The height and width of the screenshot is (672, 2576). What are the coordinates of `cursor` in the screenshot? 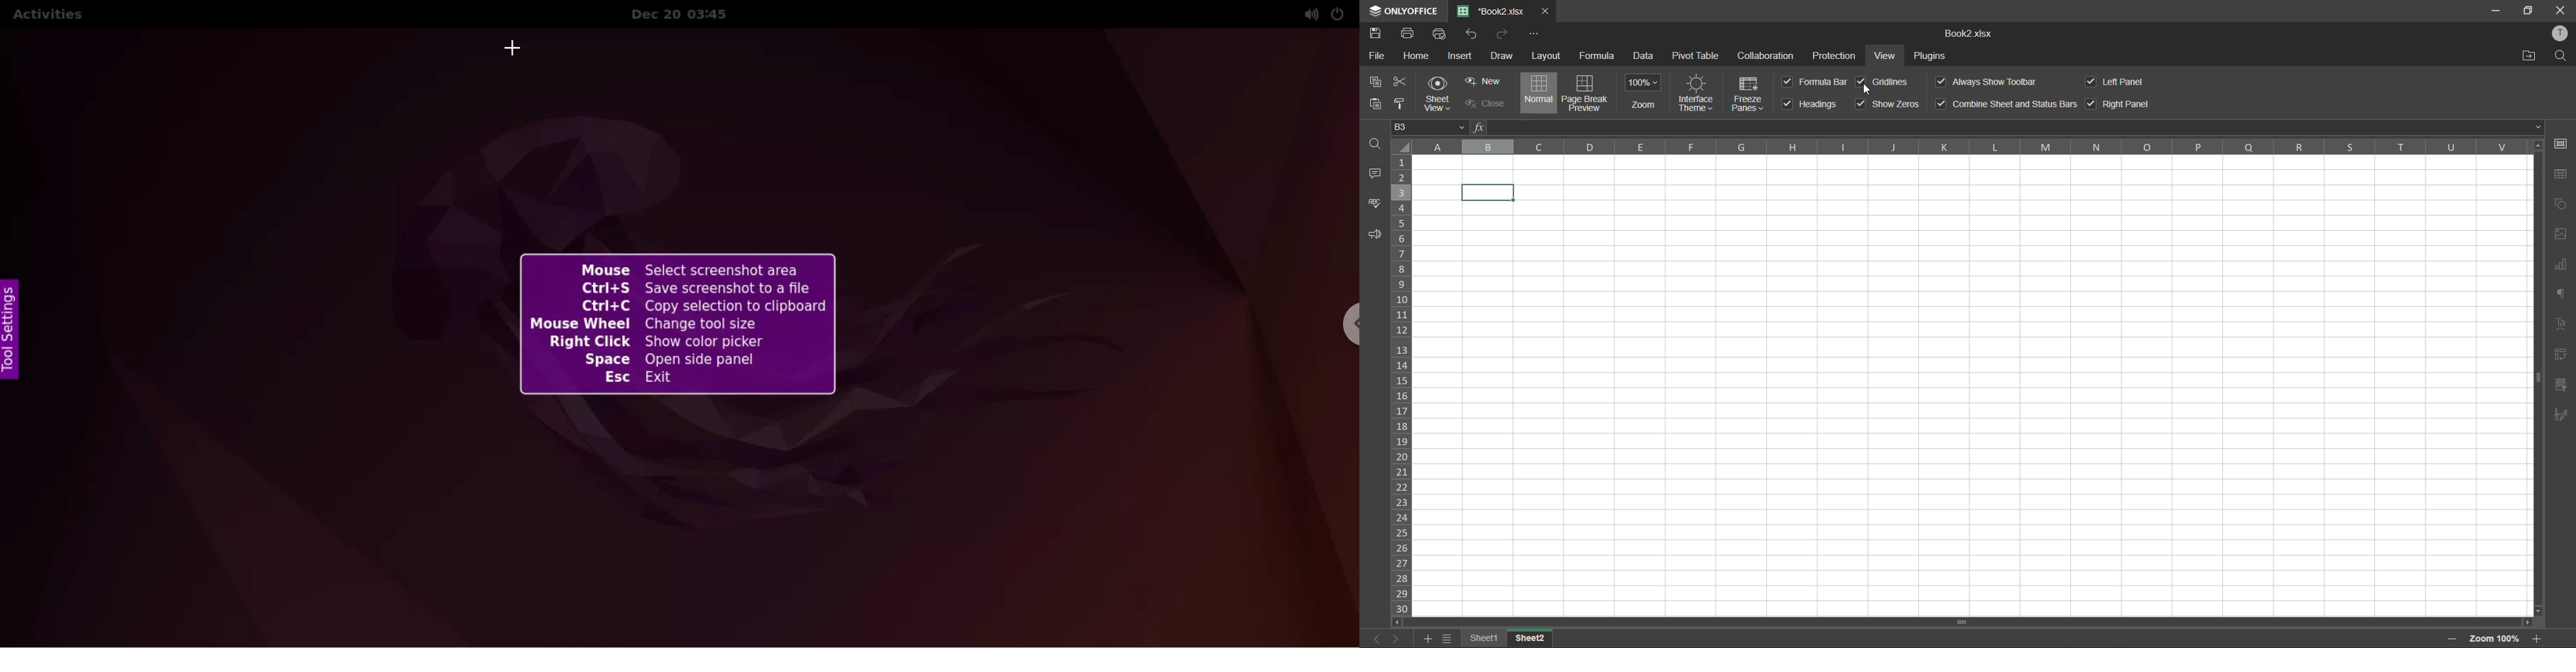 It's located at (1871, 91).